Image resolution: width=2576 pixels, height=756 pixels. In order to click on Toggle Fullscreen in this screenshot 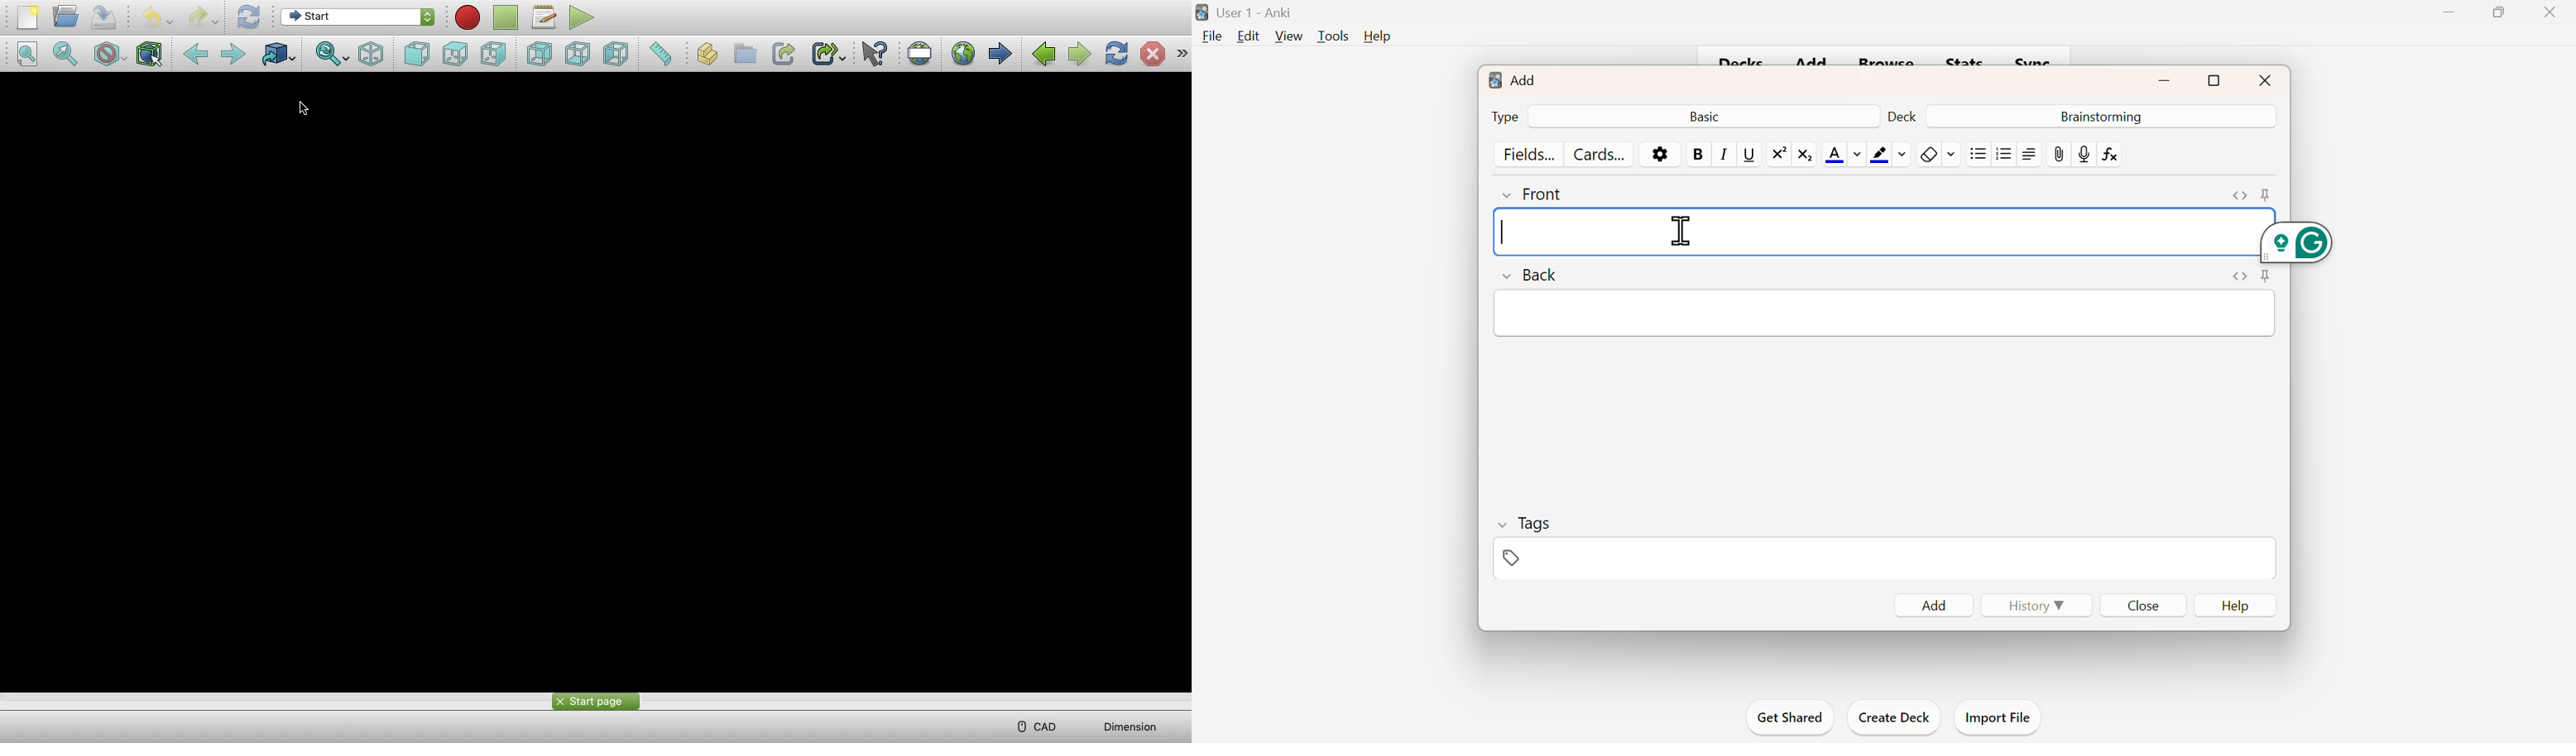, I will do `click(919, 52)`.